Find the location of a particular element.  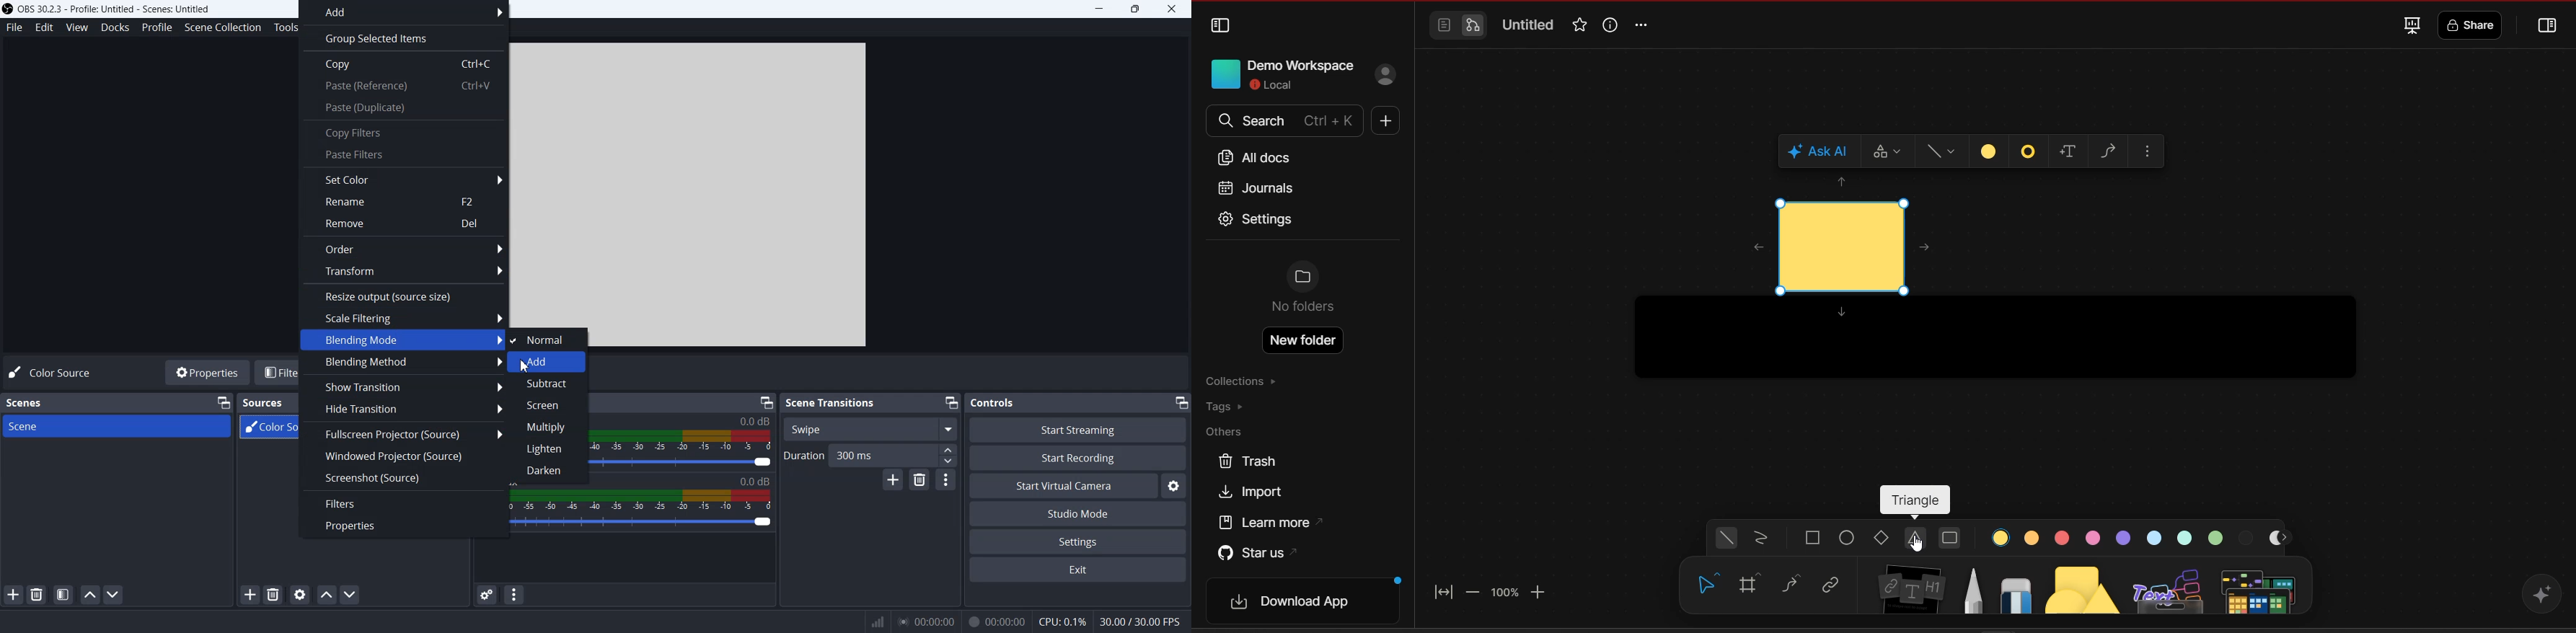

Add is located at coordinates (406, 12).